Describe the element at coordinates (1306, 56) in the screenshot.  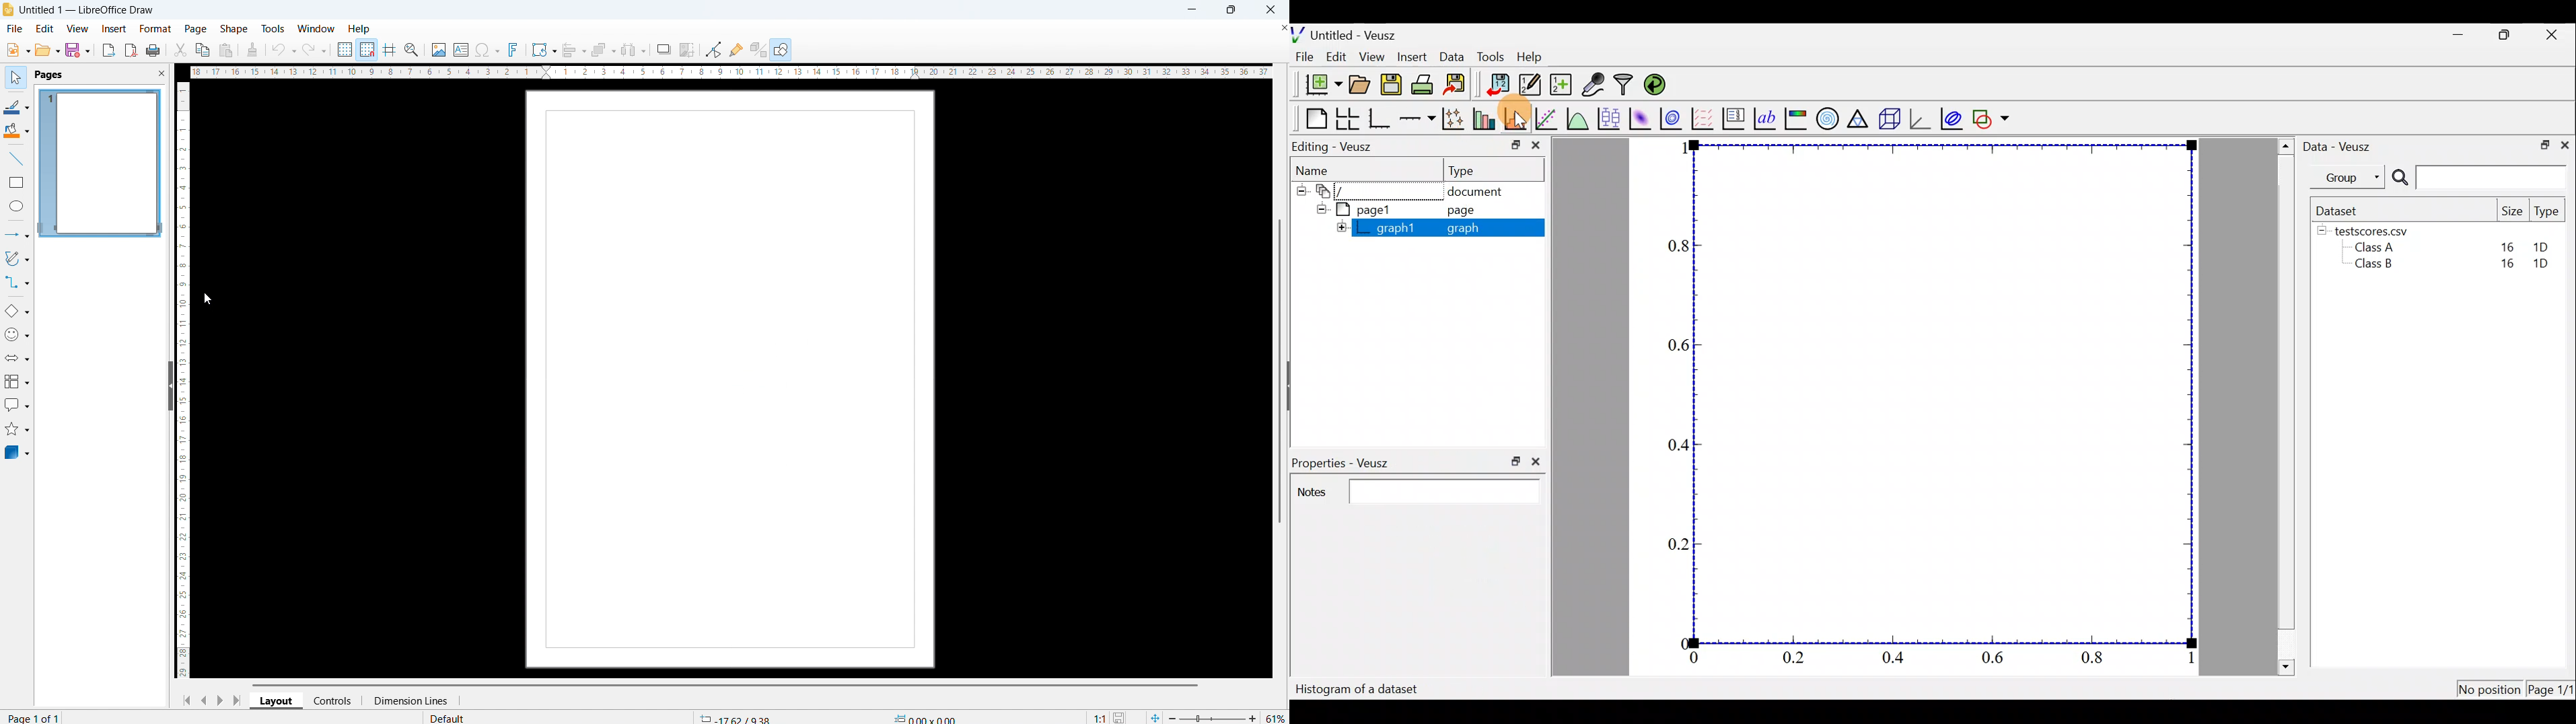
I see `File` at that location.